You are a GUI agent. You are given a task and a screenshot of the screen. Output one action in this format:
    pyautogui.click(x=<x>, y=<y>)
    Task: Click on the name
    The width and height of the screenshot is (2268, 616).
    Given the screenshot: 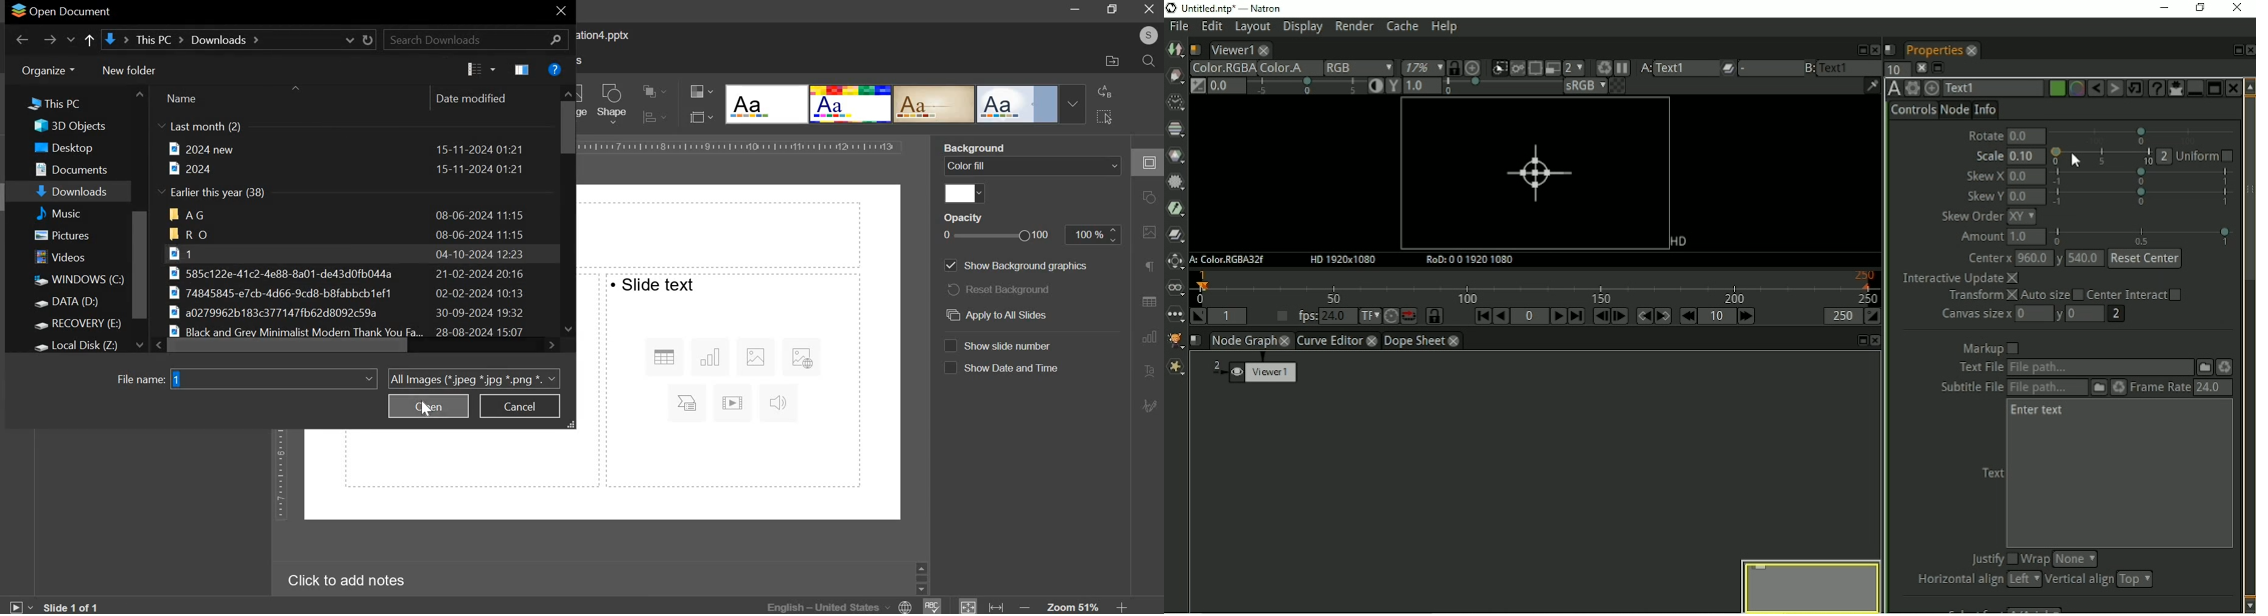 What is the action you would take?
    pyautogui.click(x=181, y=98)
    